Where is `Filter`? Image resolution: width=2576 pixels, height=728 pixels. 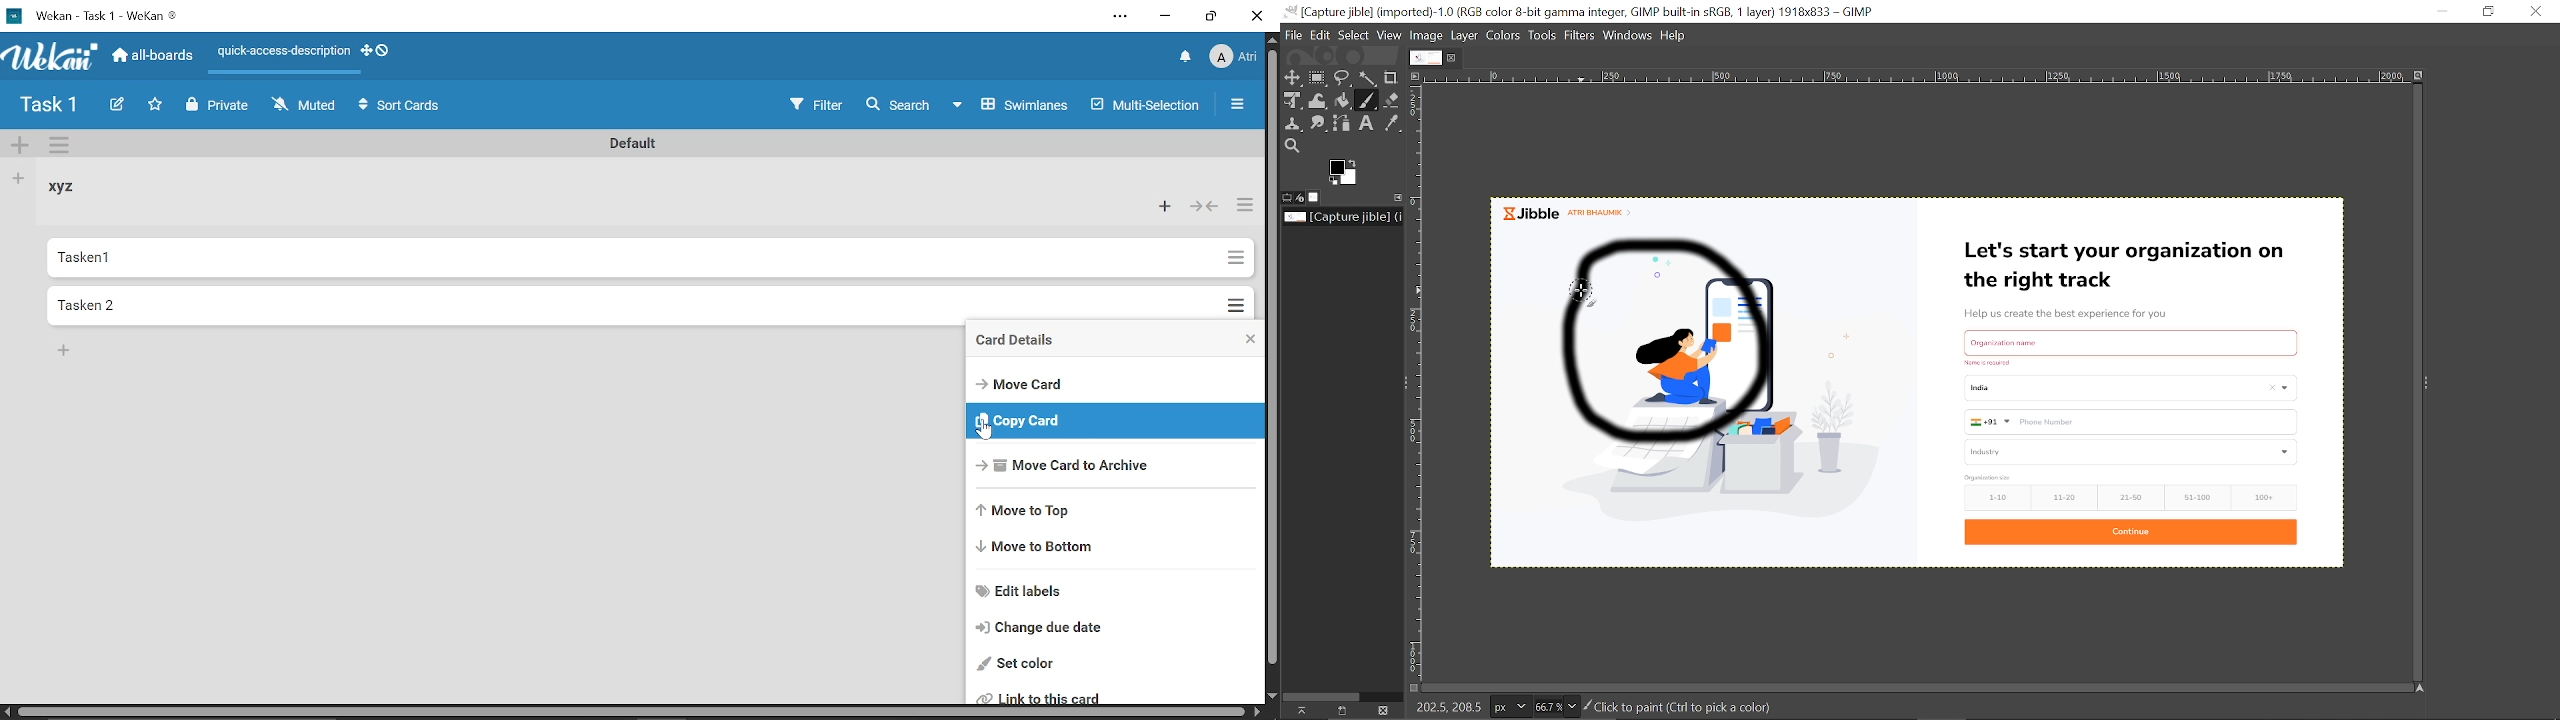 Filter is located at coordinates (815, 102).